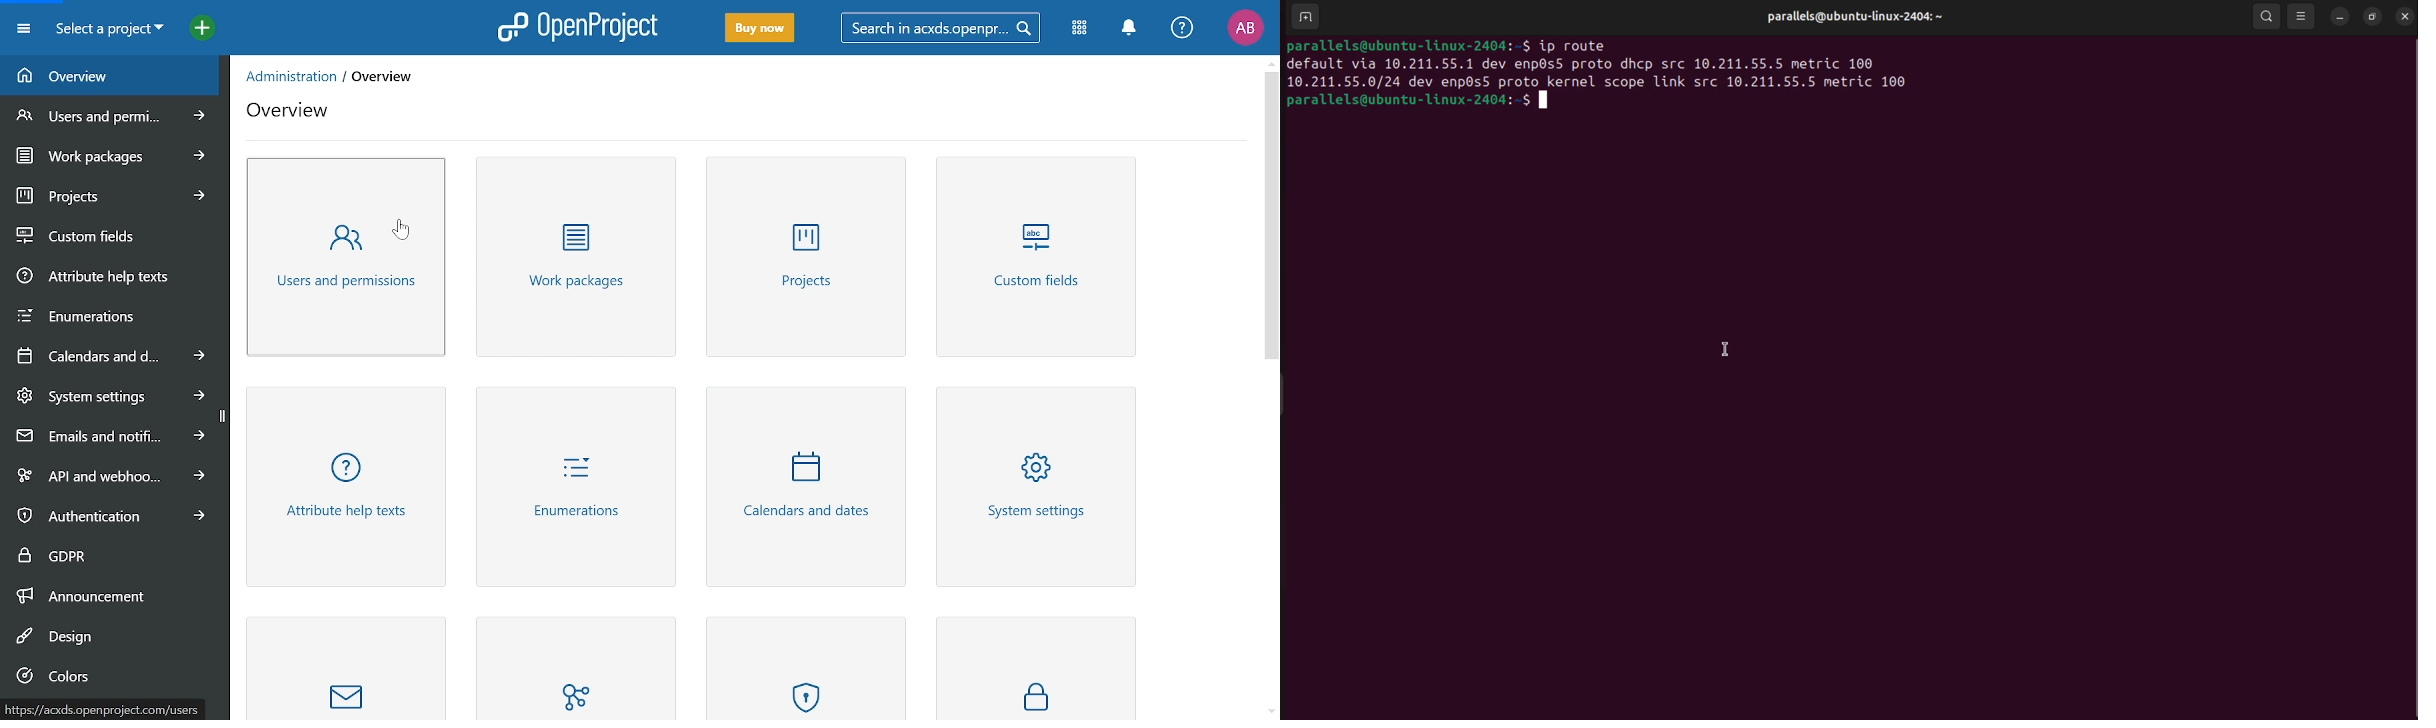 Image resolution: width=2436 pixels, height=728 pixels. Describe the element at coordinates (572, 258) in the screenshot. I see `Work packages` at that location.